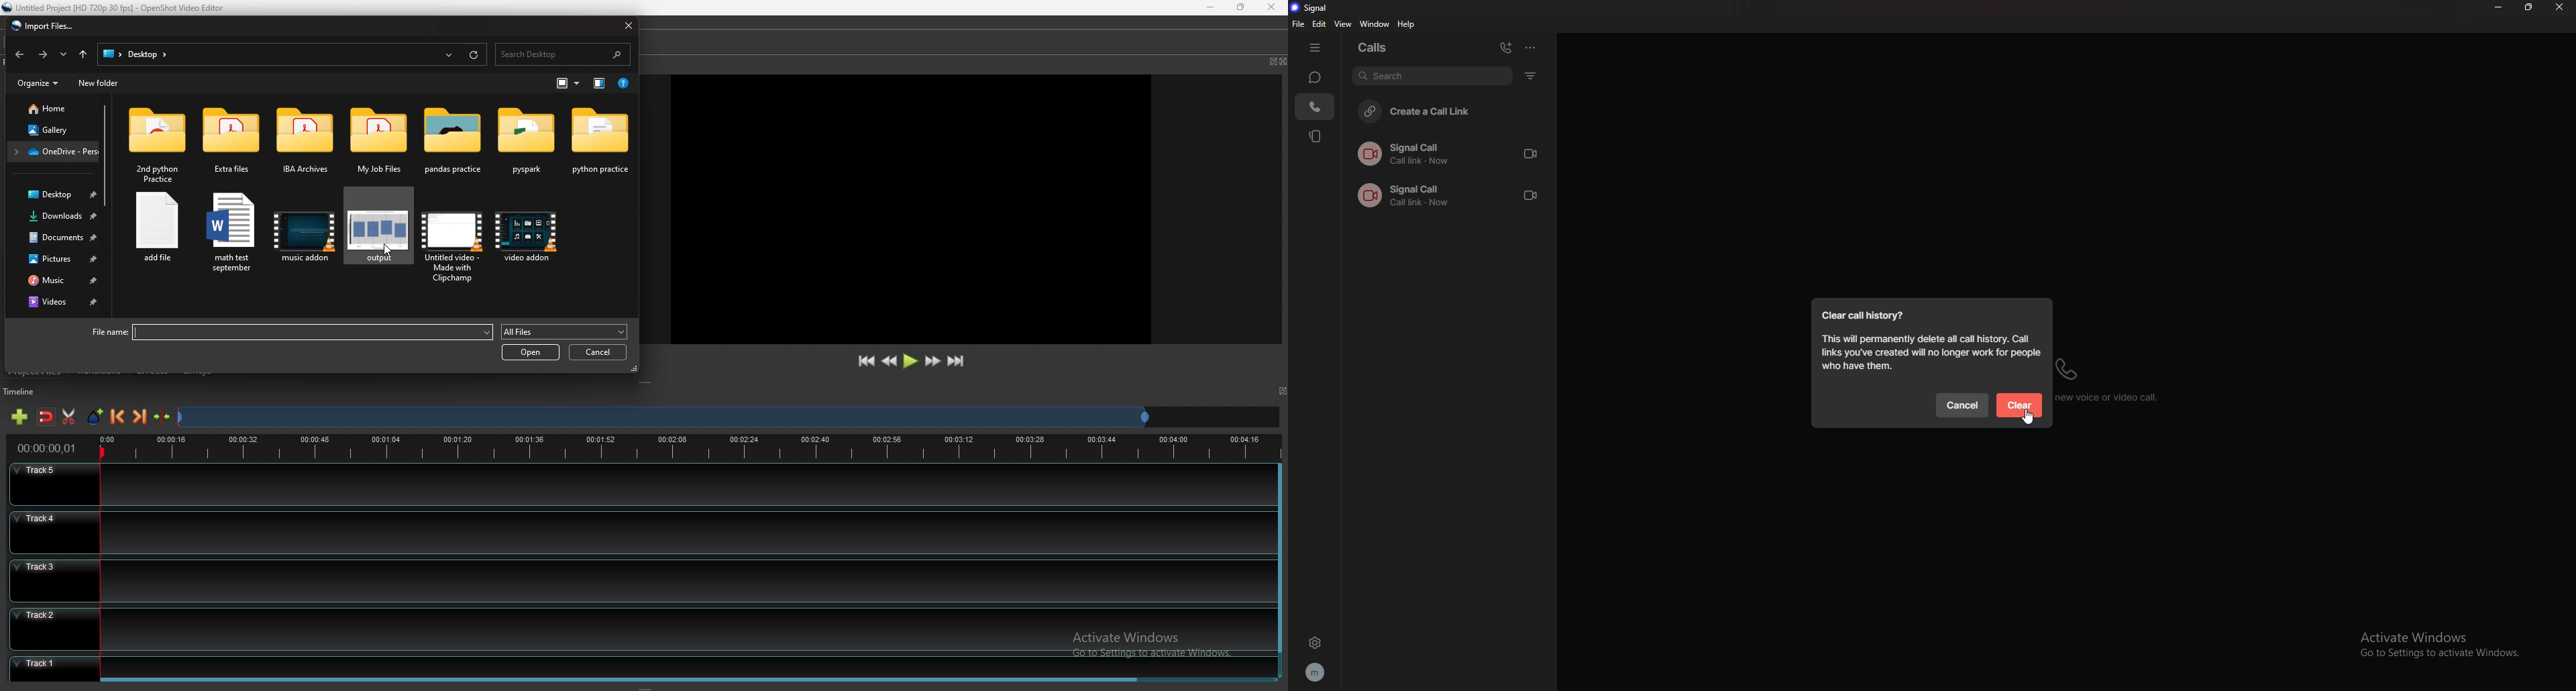  Describe the element at coordinates (1317, 136) in the screenshot. I see `stories` at that location.